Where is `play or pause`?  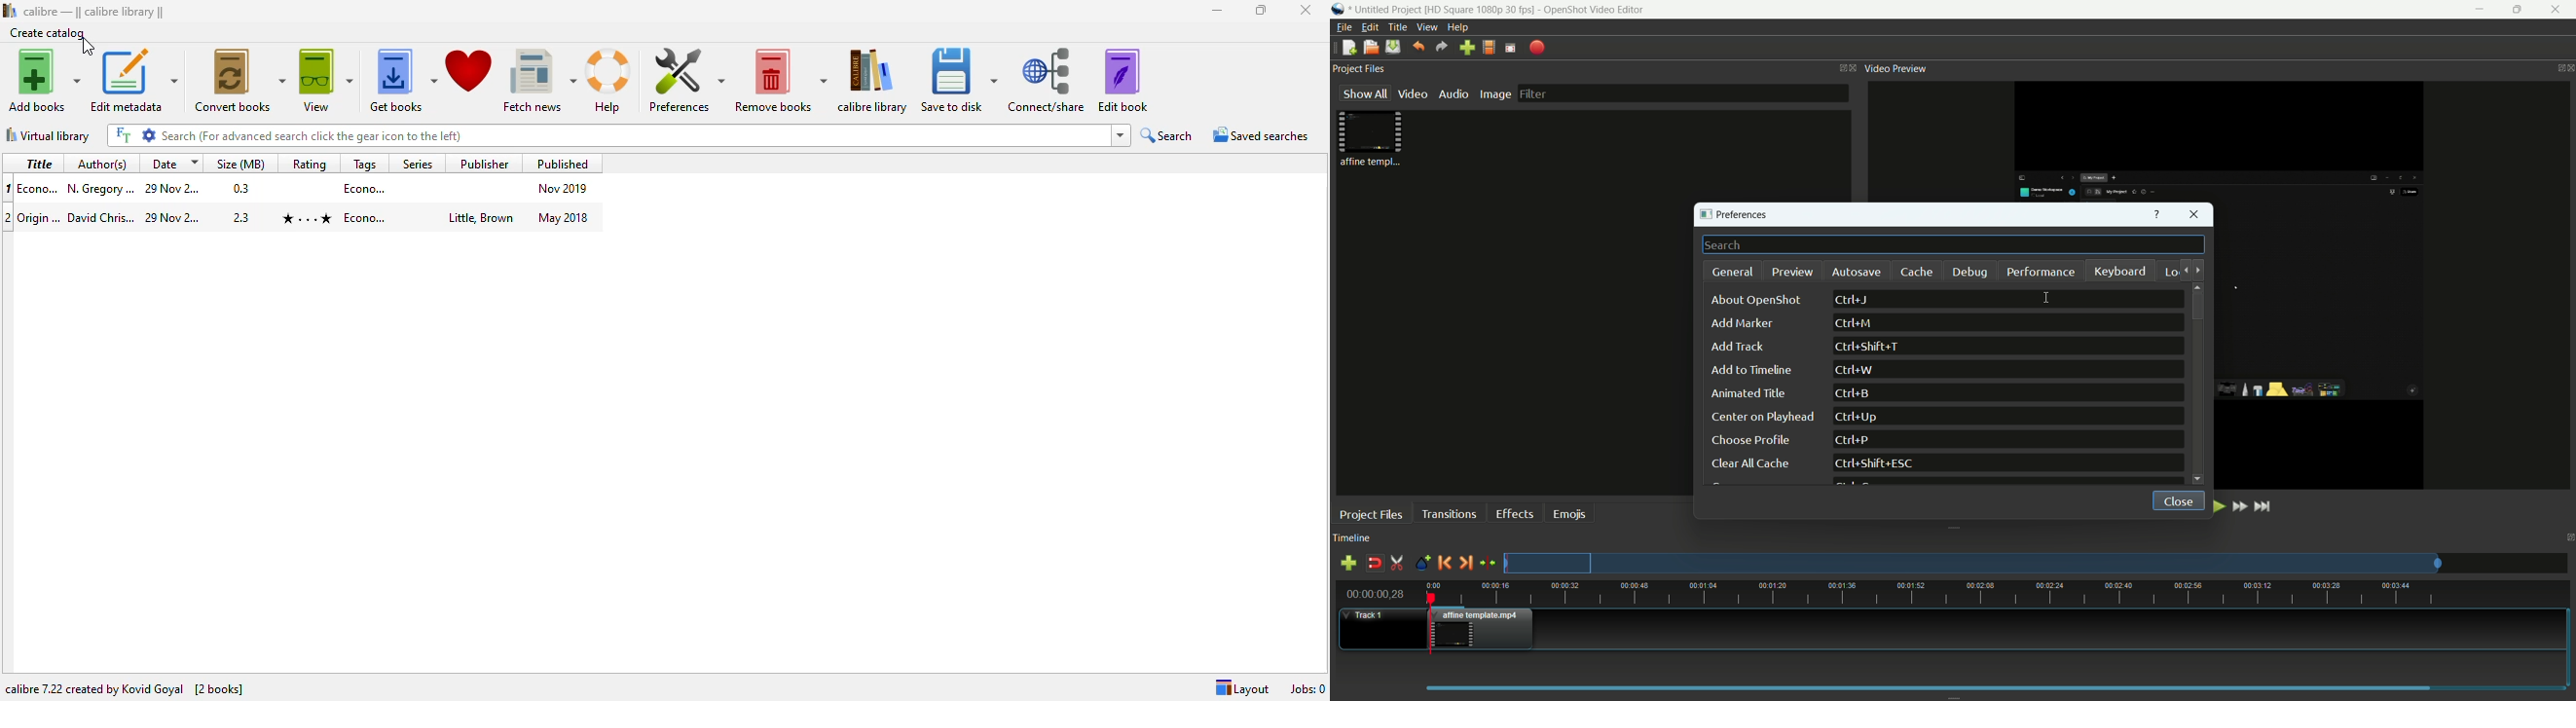
play or pause is located at coordinates (2217, 506).